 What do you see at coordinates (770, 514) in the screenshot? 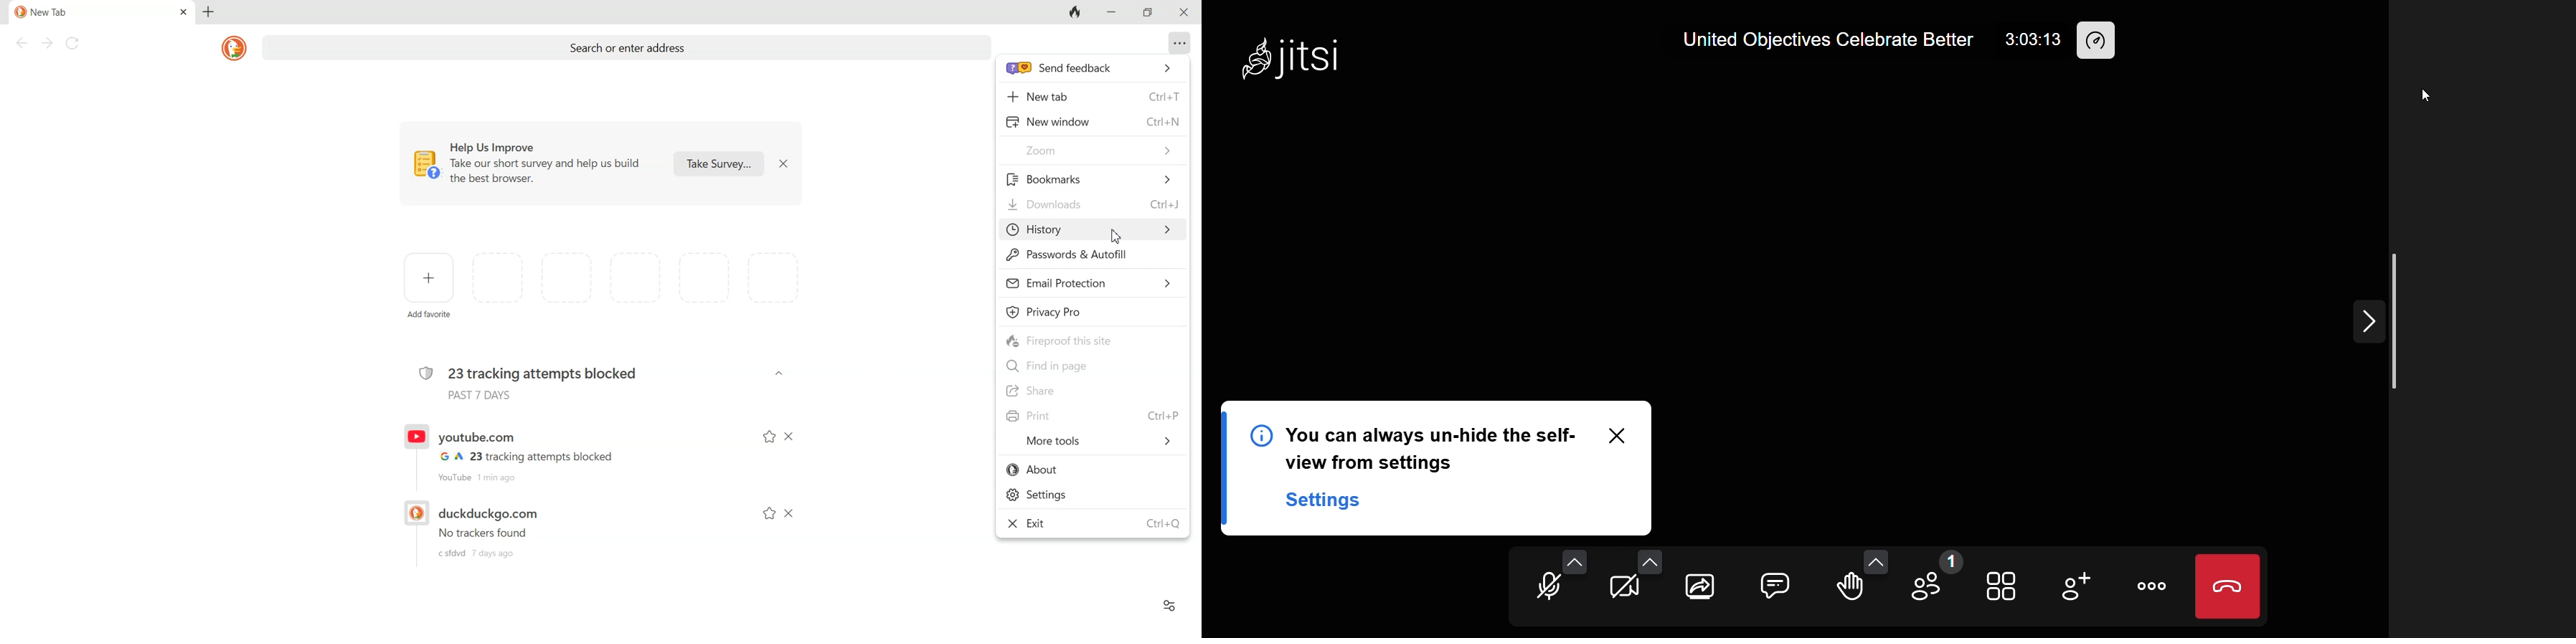
I see `Add to favorite` at bounding box center [770, 514].